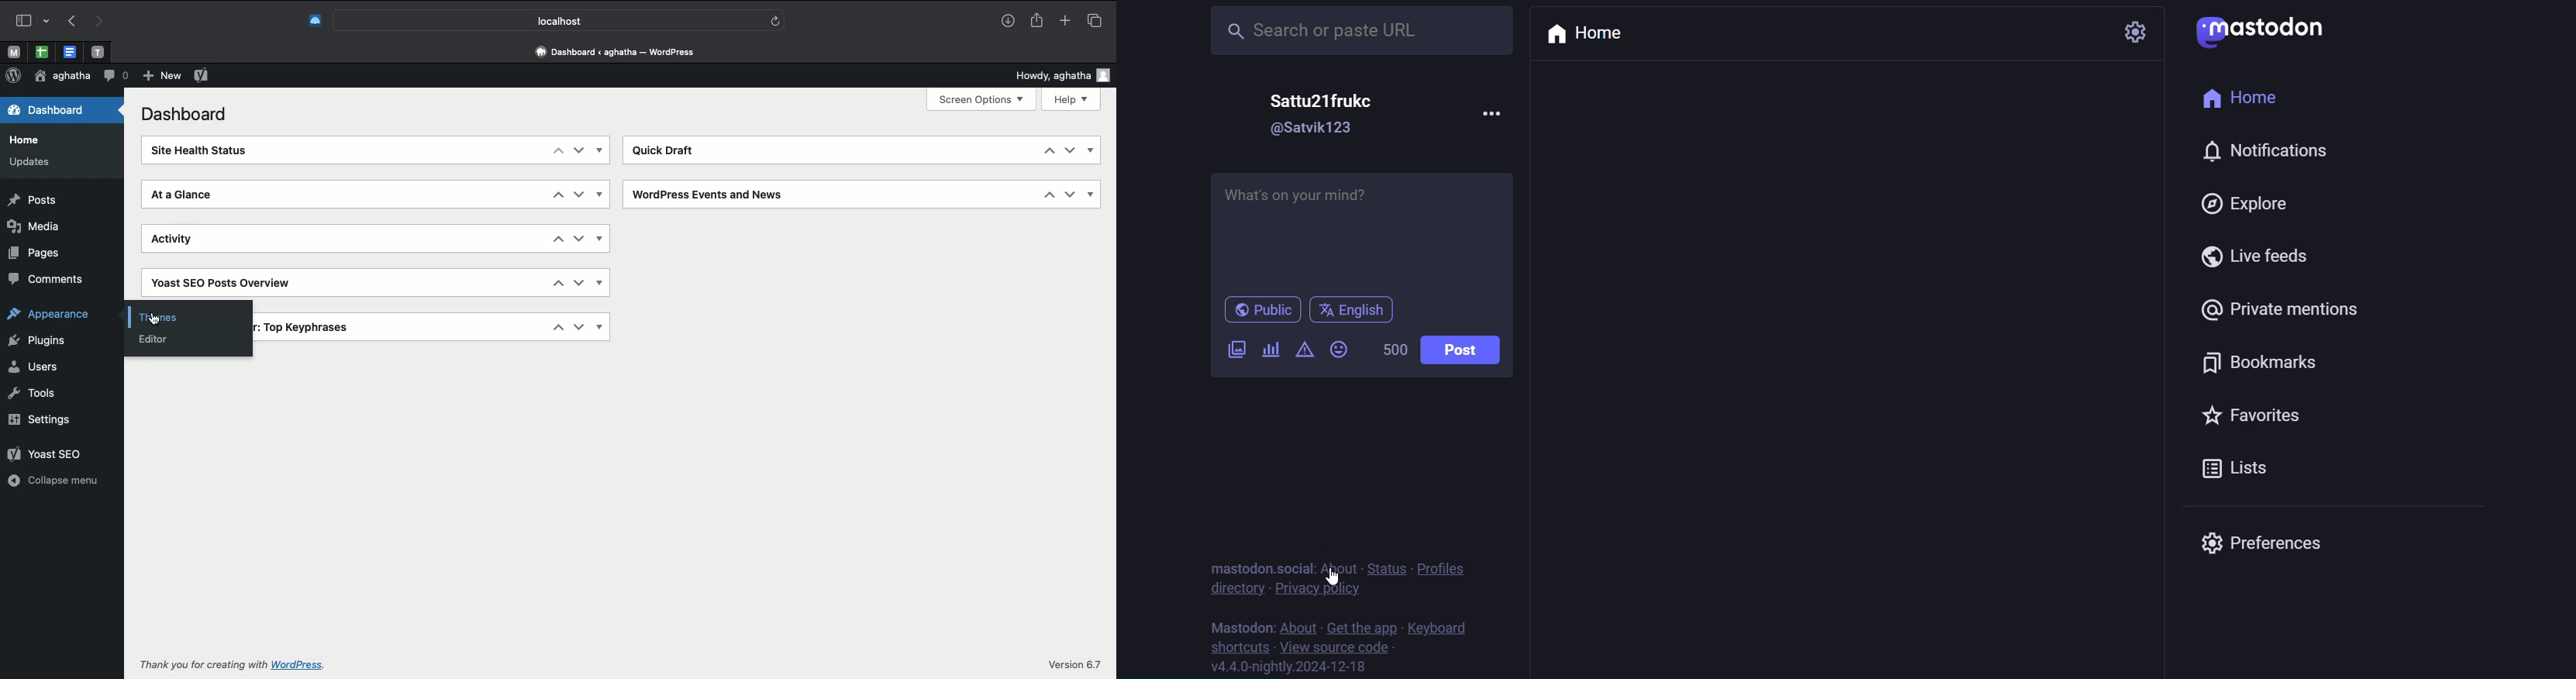  What do you see at coordinates (209, 151) in the screenshot?
I see `Site health status` at bounding box center [209, 151].